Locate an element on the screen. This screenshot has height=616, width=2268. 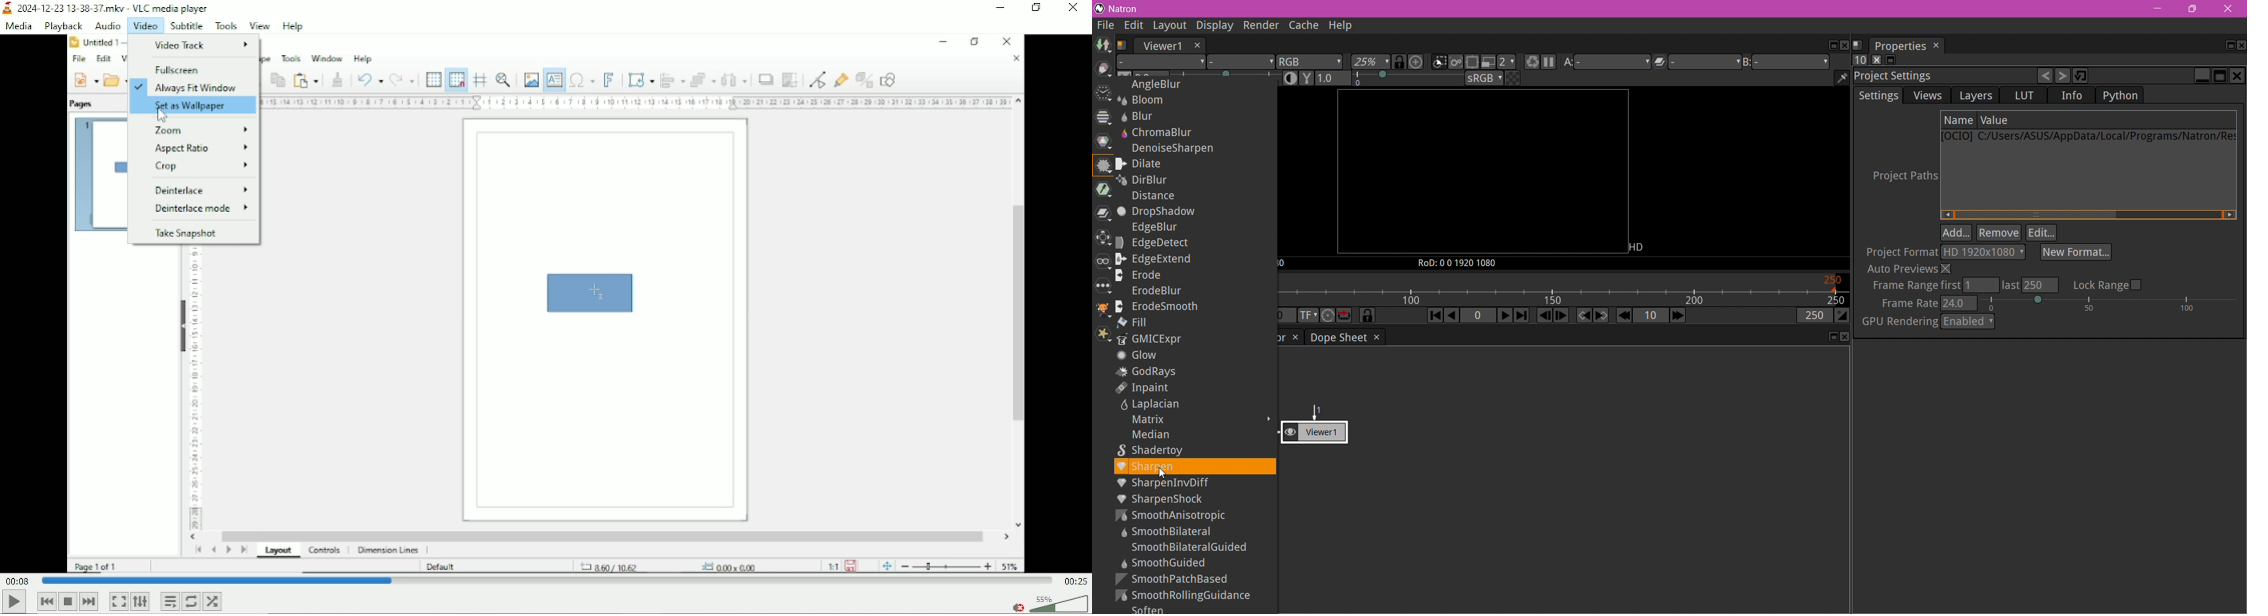
Zoom applied to the image on the viewer is located at coordinates (1371, 63).